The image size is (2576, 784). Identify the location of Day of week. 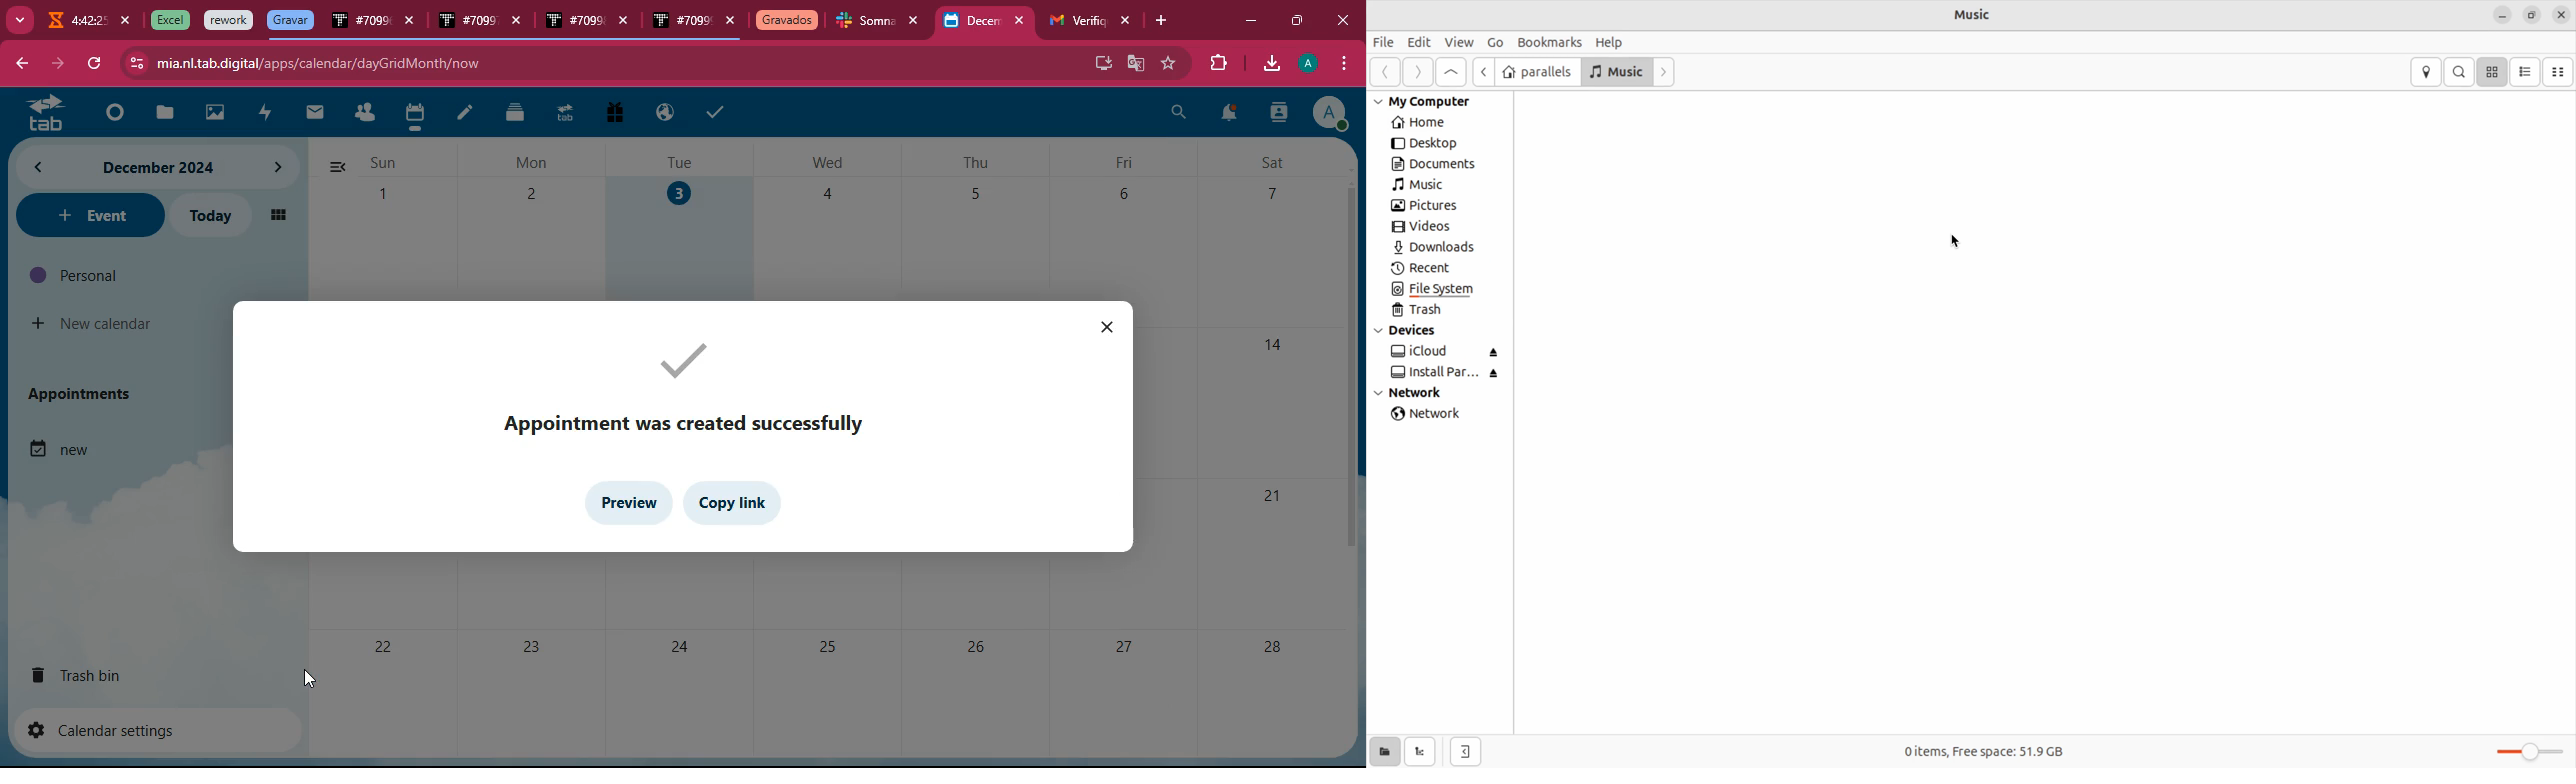
(828, 162).